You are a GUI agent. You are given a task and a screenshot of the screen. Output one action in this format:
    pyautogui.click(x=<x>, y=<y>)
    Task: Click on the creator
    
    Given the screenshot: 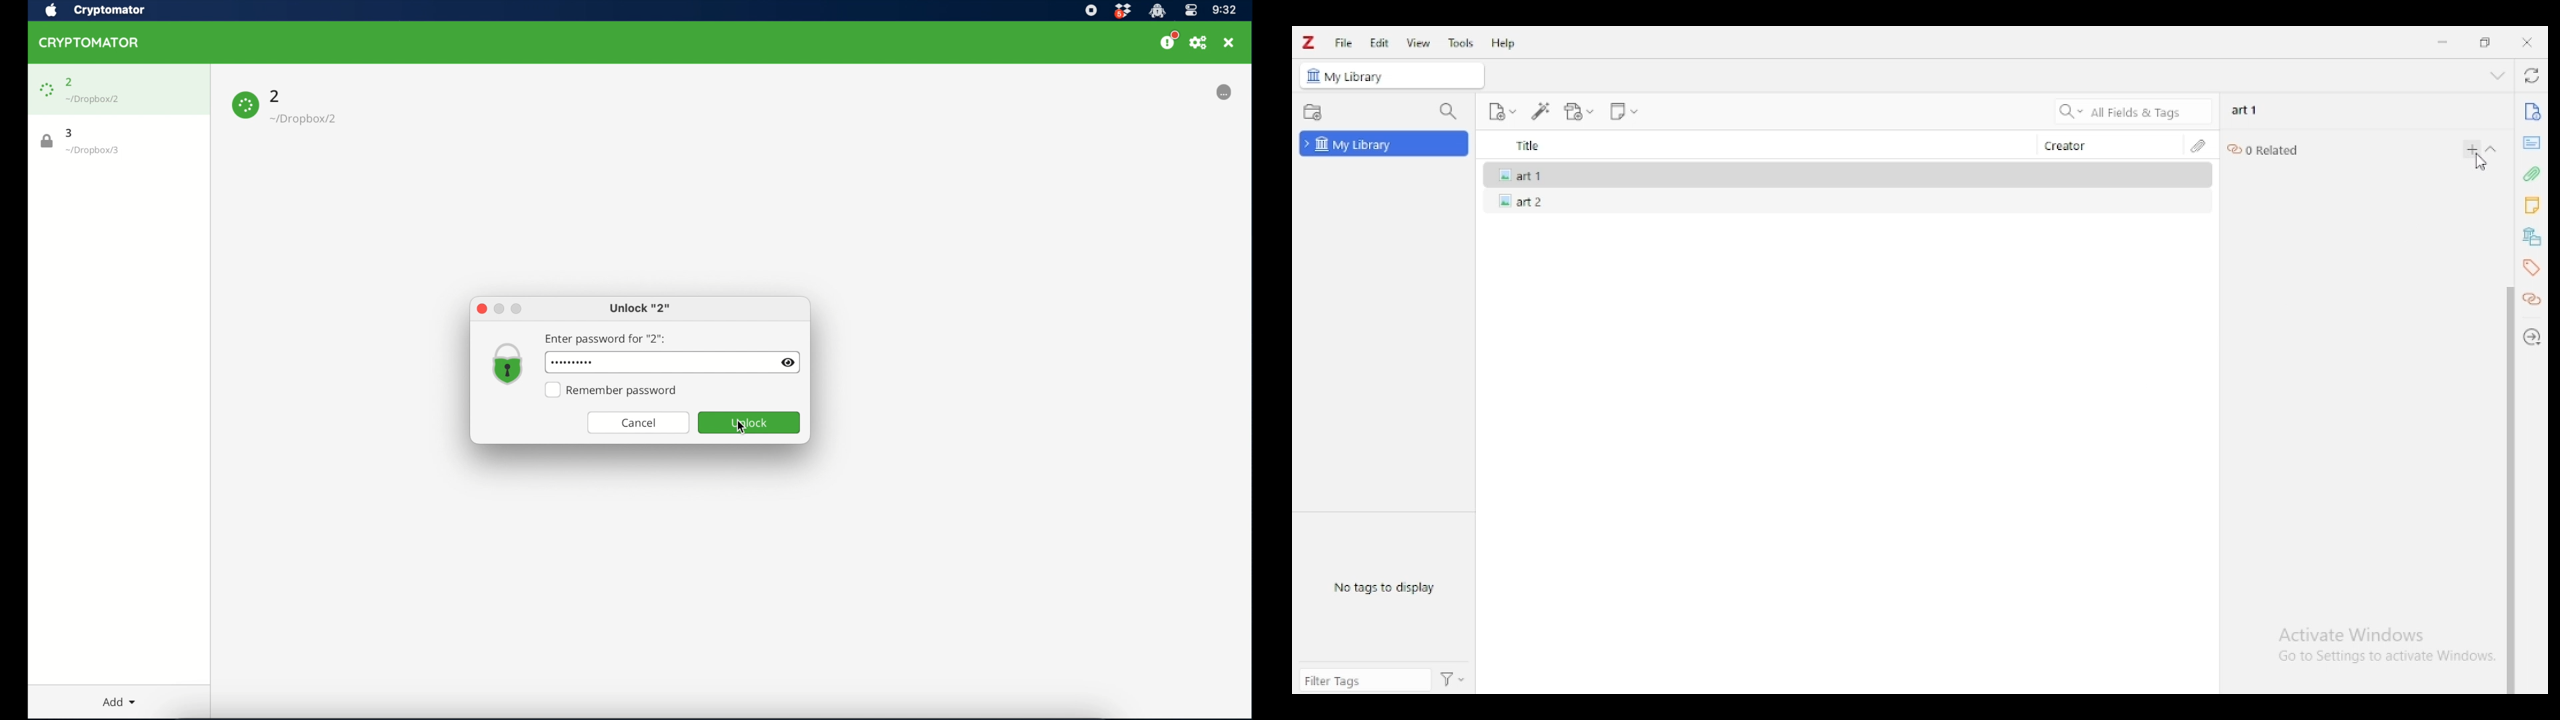 What is the action you would take?
    pyautogui.click(x=2106, y=145)
    